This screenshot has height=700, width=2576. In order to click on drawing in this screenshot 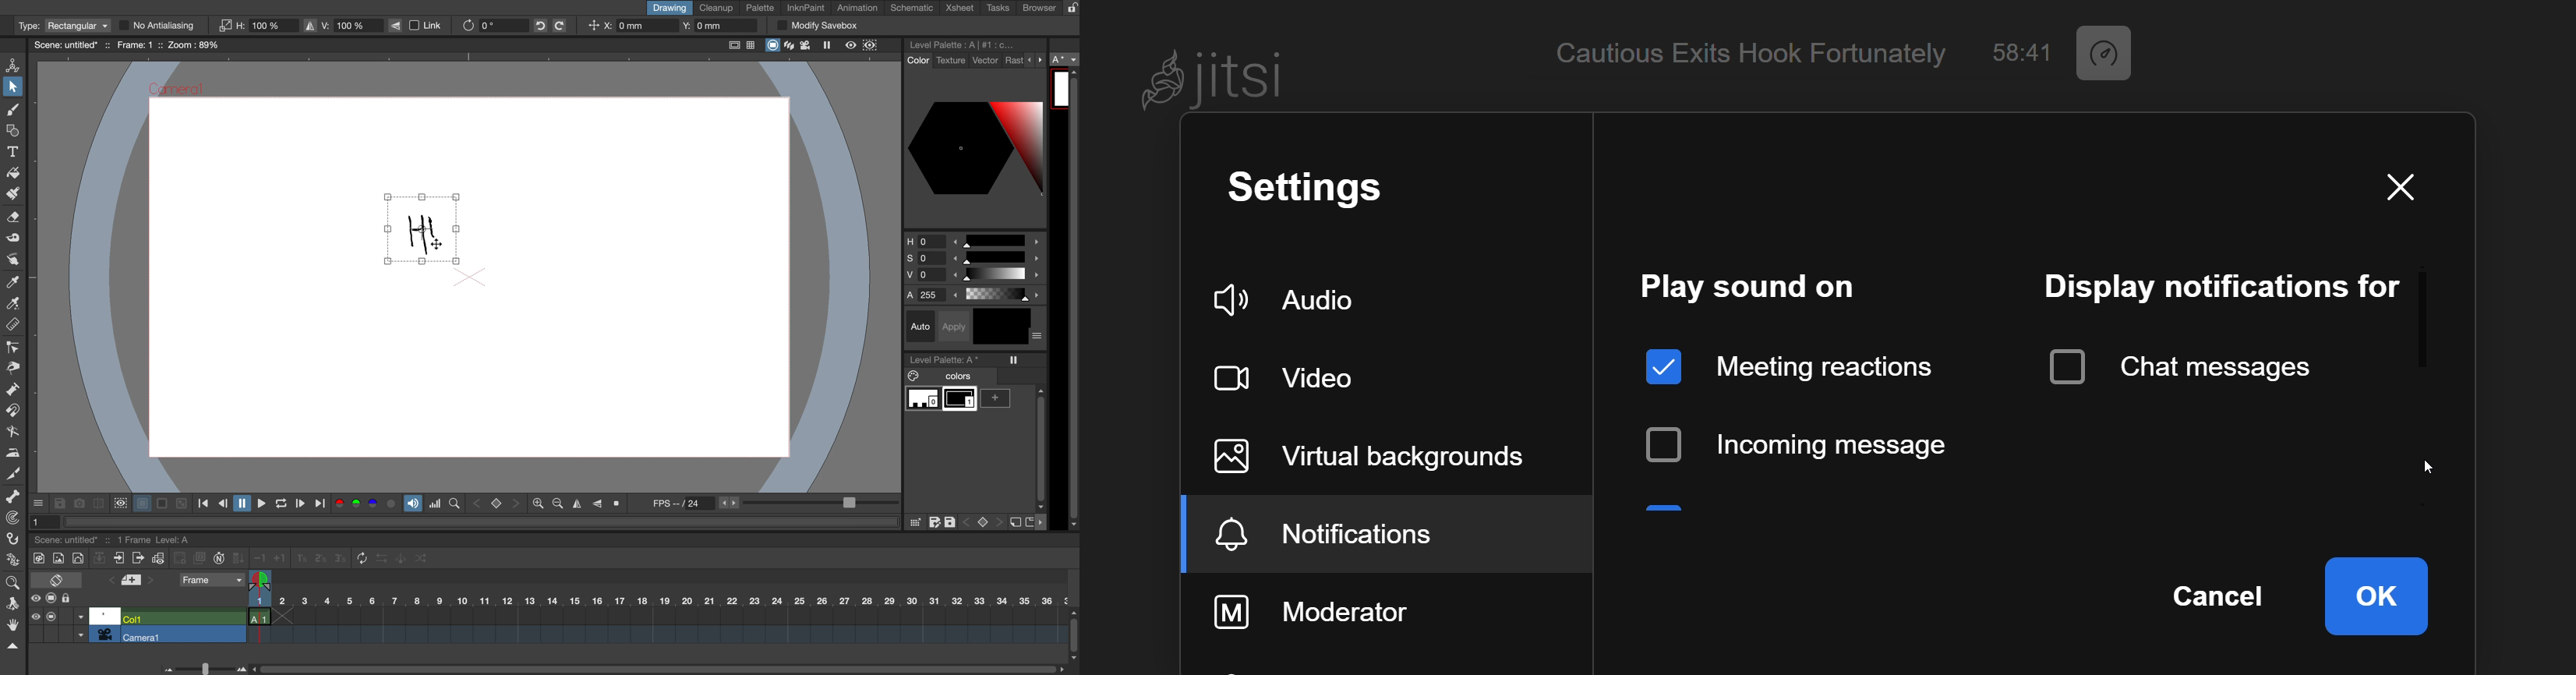, I will do `click(669, 8)`.